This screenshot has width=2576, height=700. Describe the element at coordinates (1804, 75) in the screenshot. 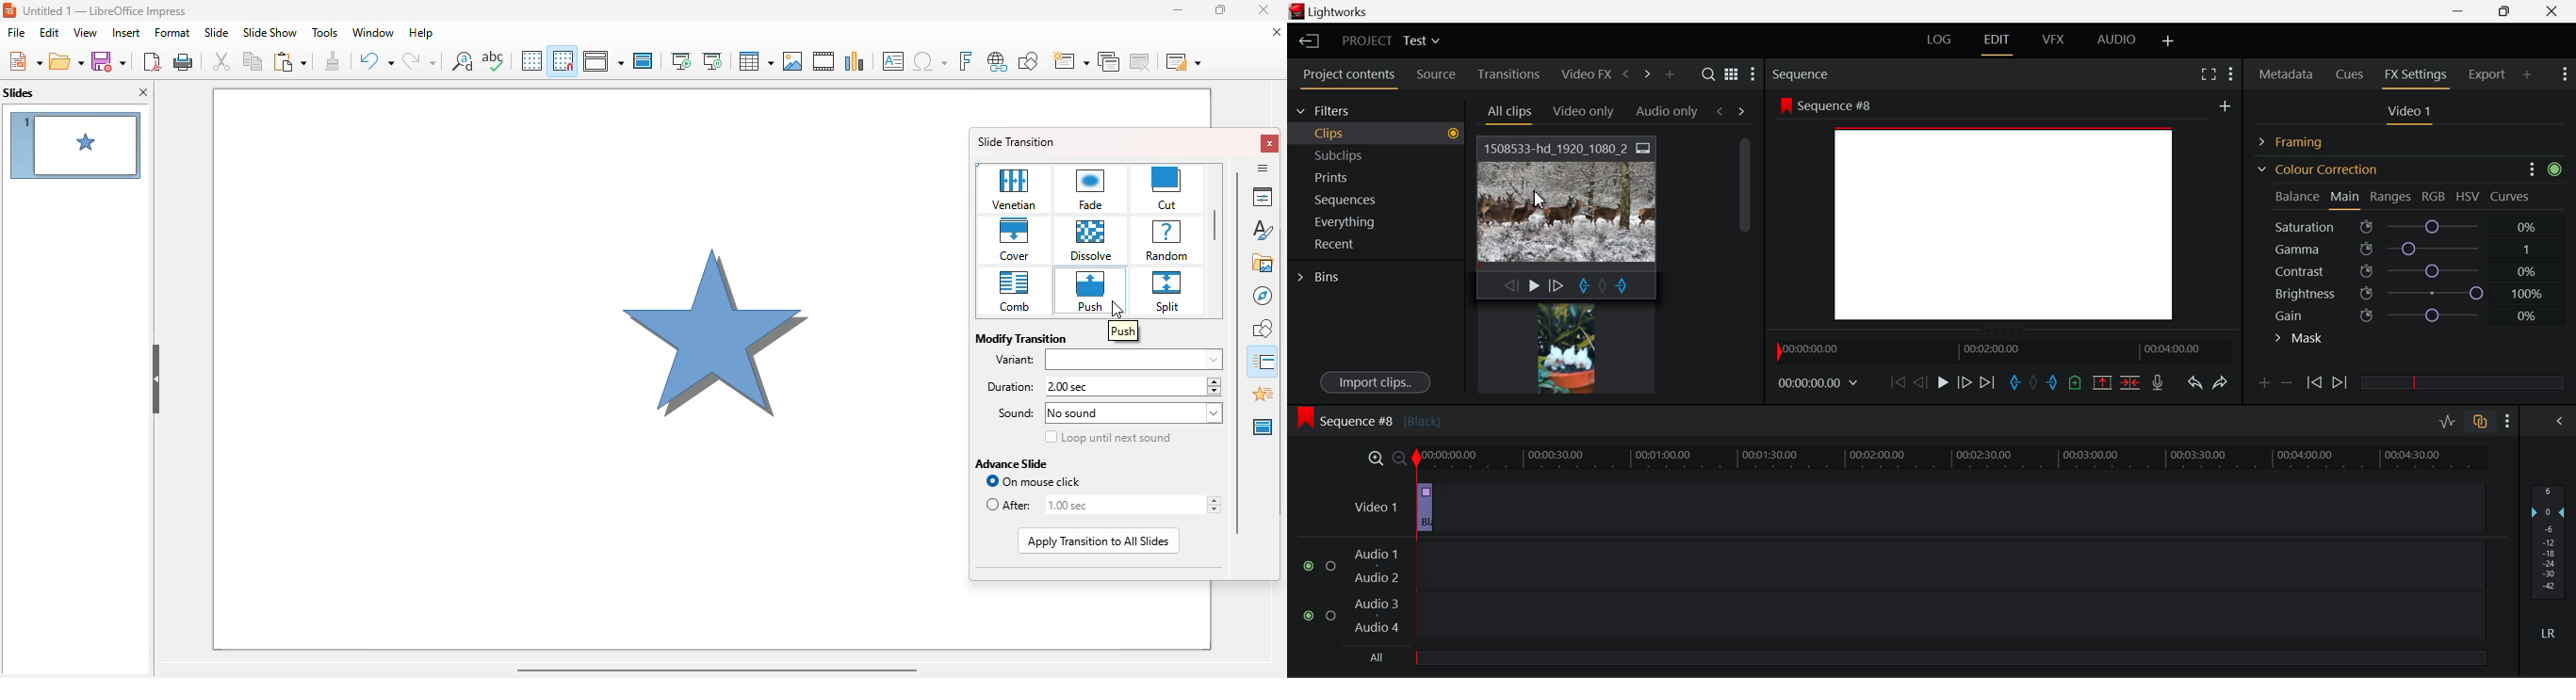

I see `Sequence Preview Section` at that location.